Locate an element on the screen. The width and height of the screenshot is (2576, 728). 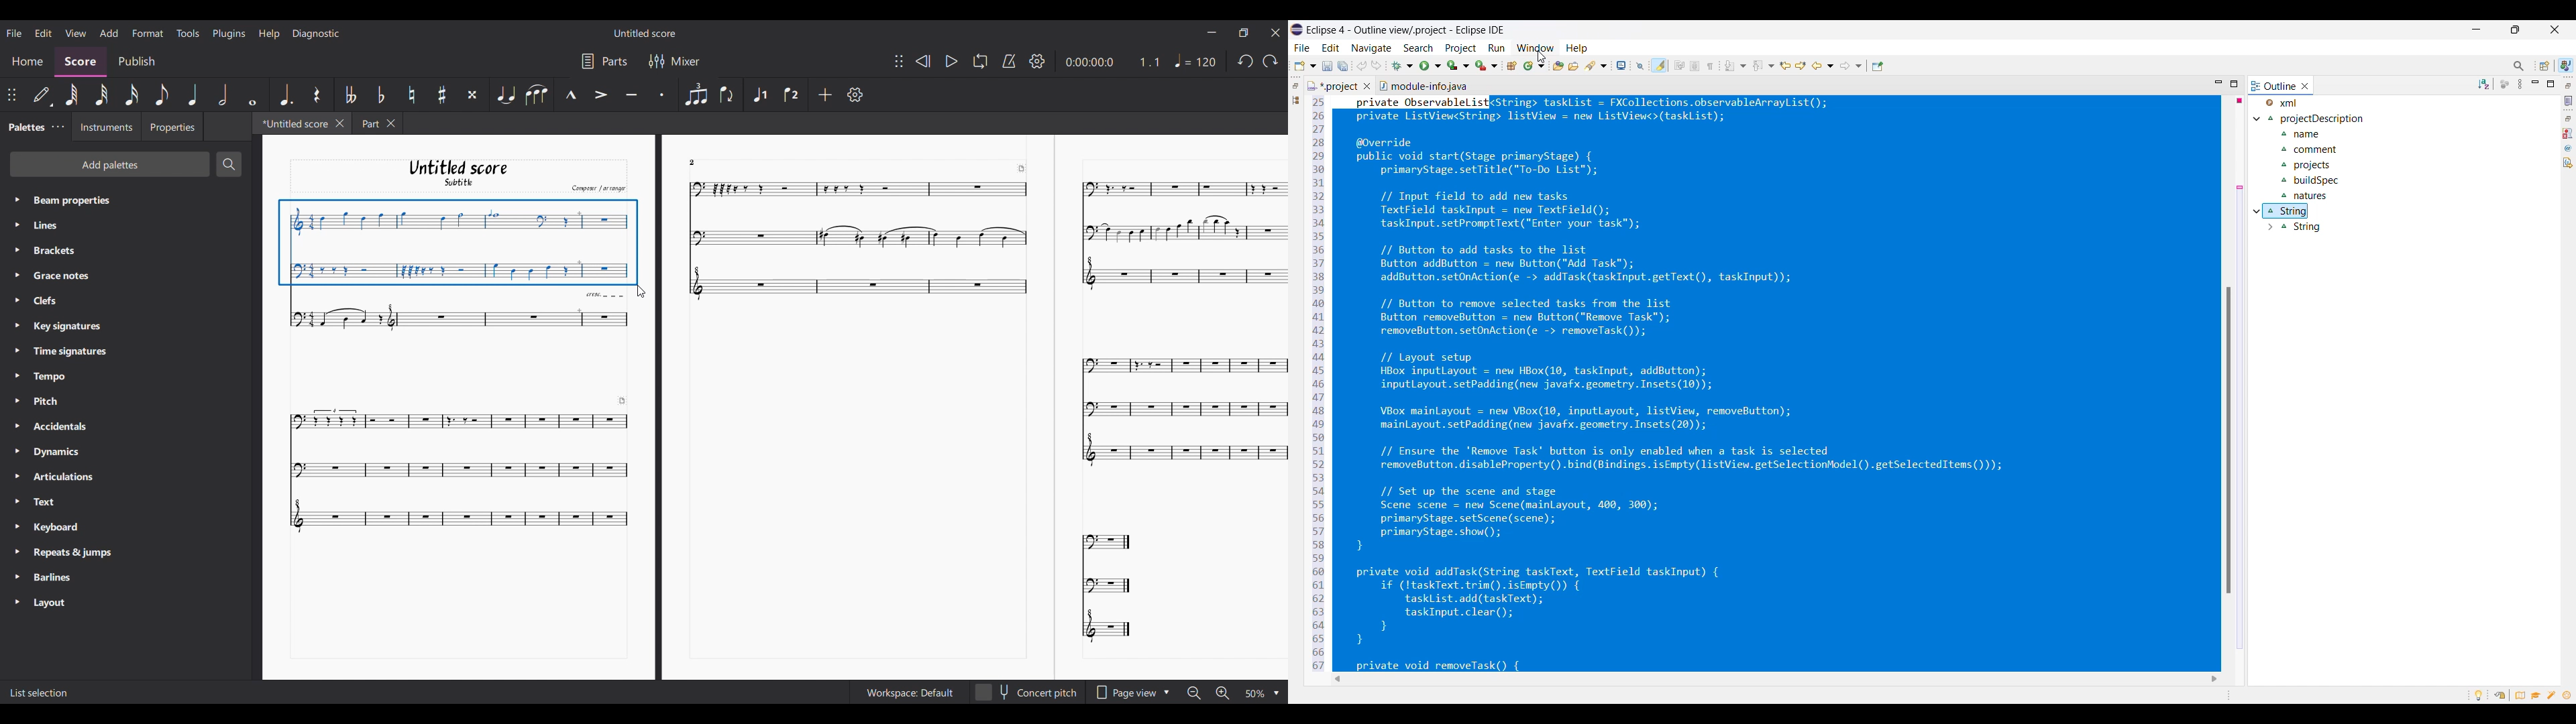
Accidentals is located at coordinates (63, 426).